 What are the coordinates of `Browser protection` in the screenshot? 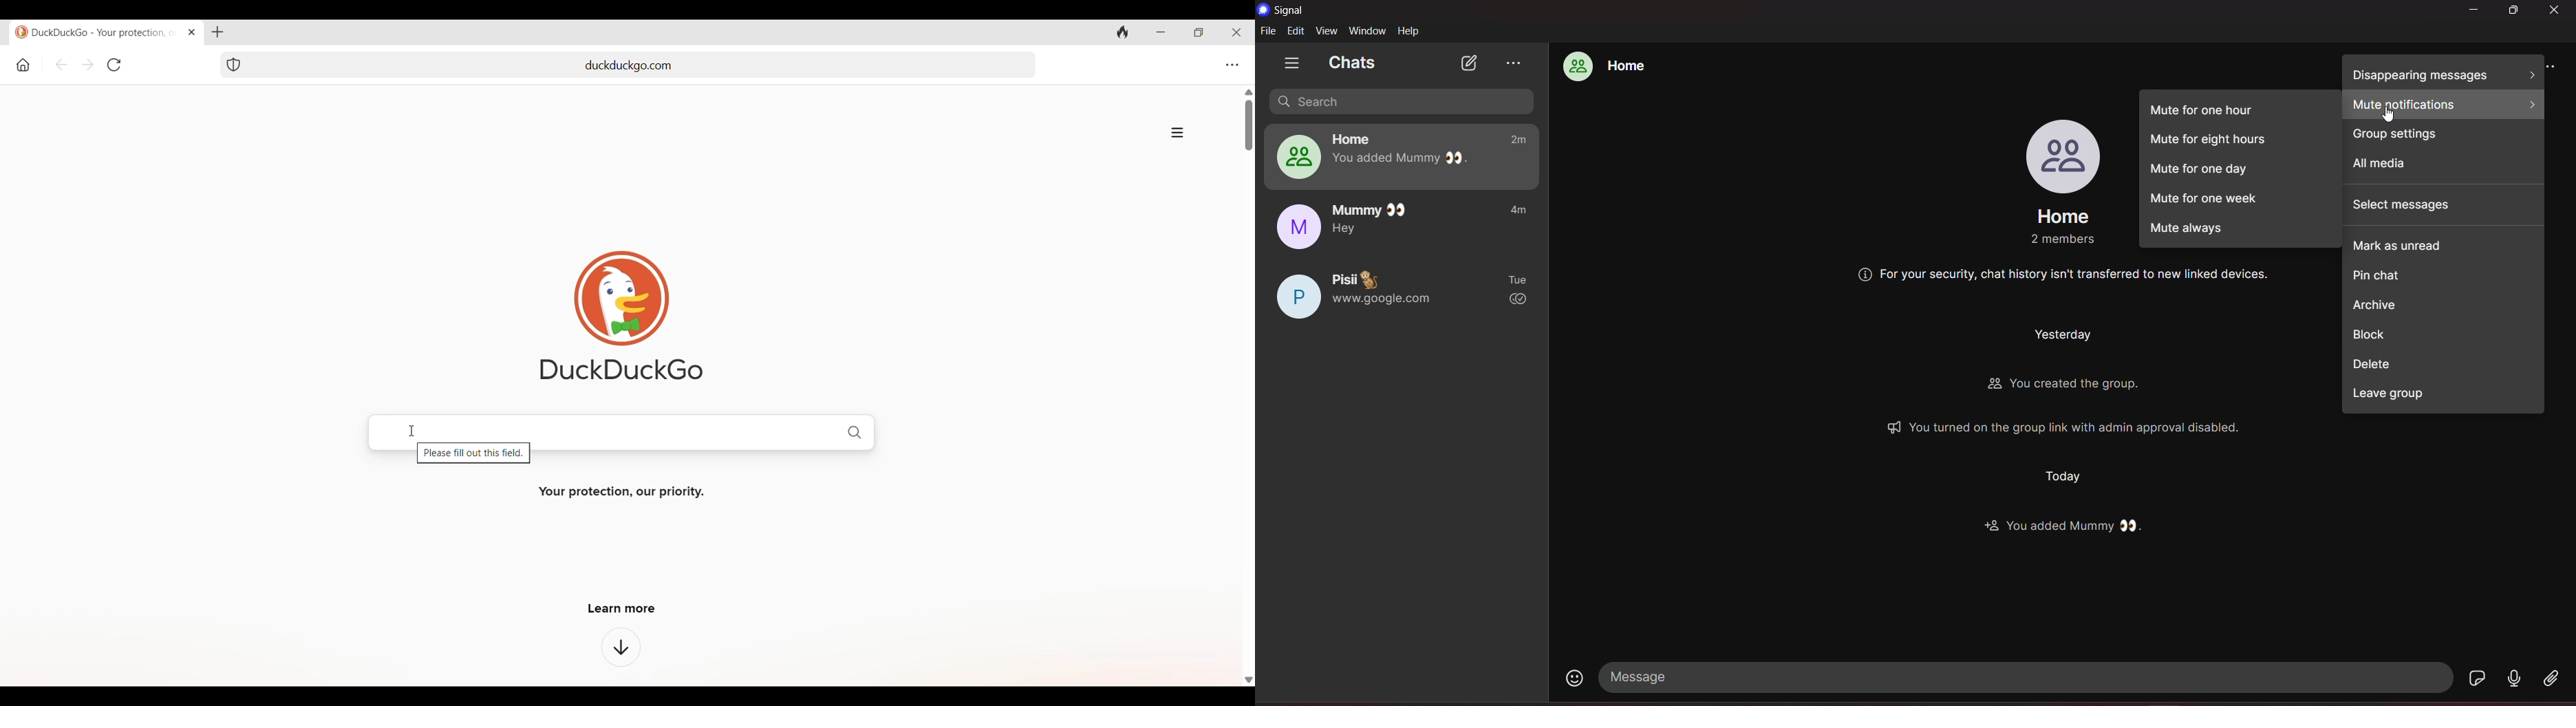 It's located at (233, 65).